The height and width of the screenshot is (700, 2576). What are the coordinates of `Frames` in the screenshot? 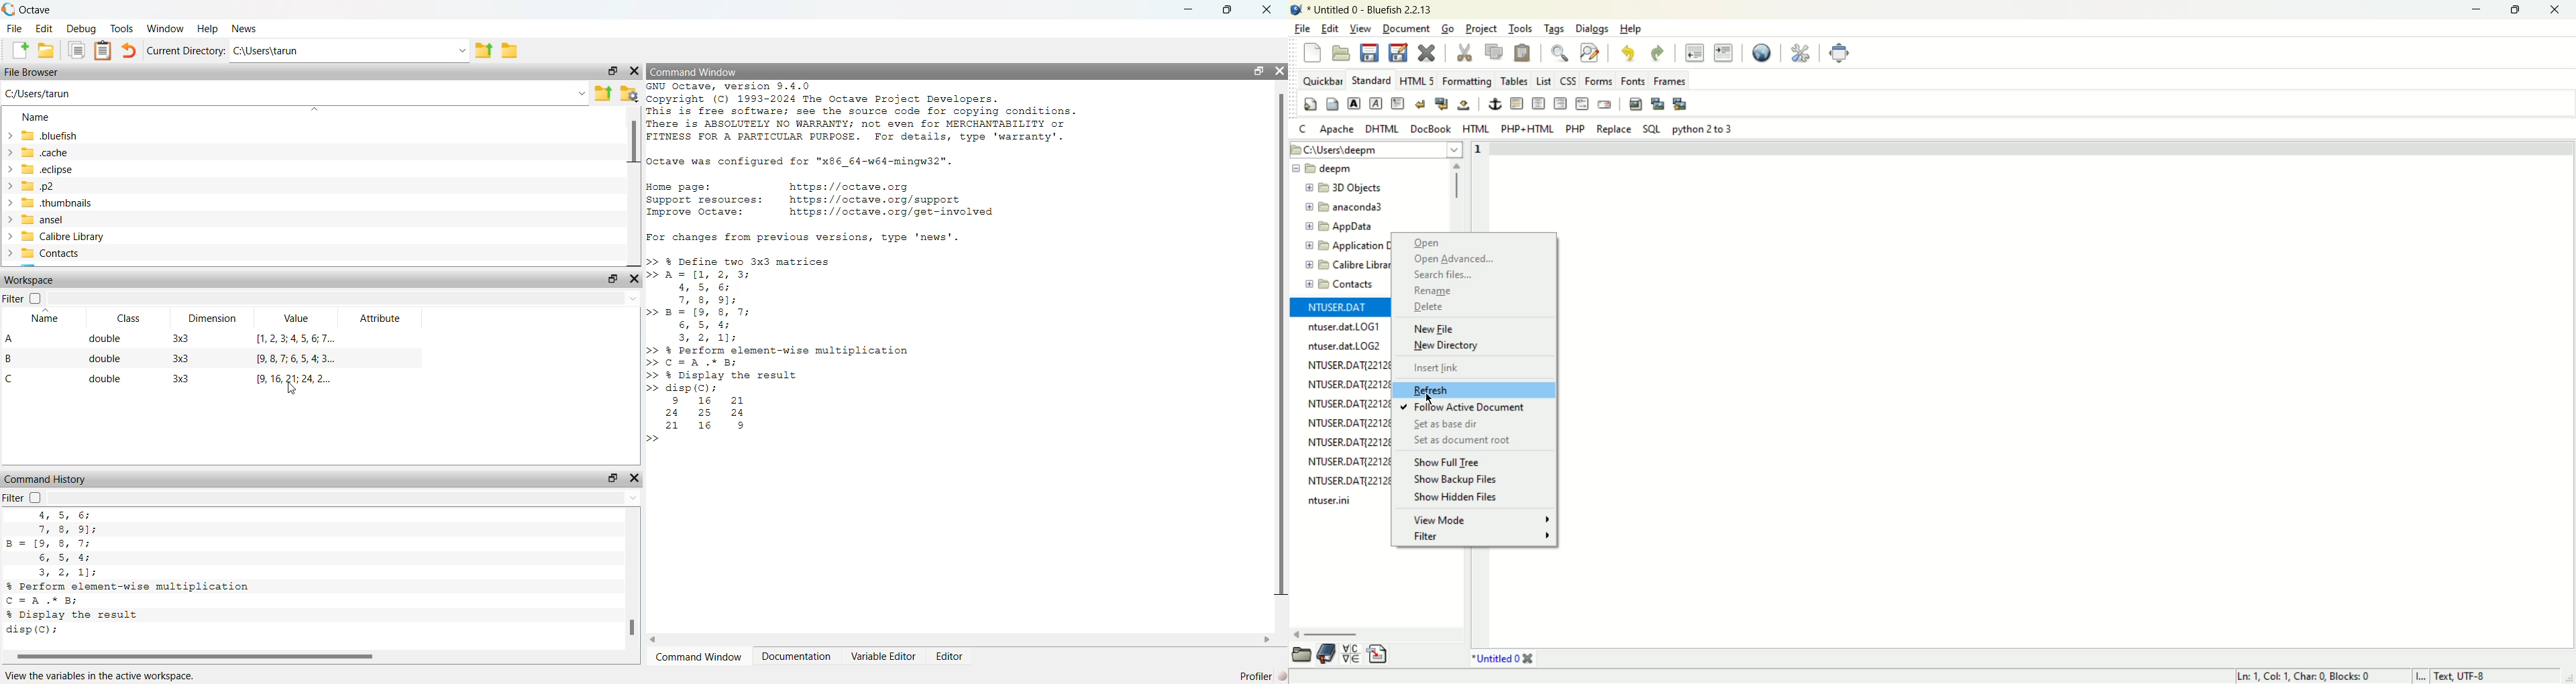 It's located at (1669, 81).